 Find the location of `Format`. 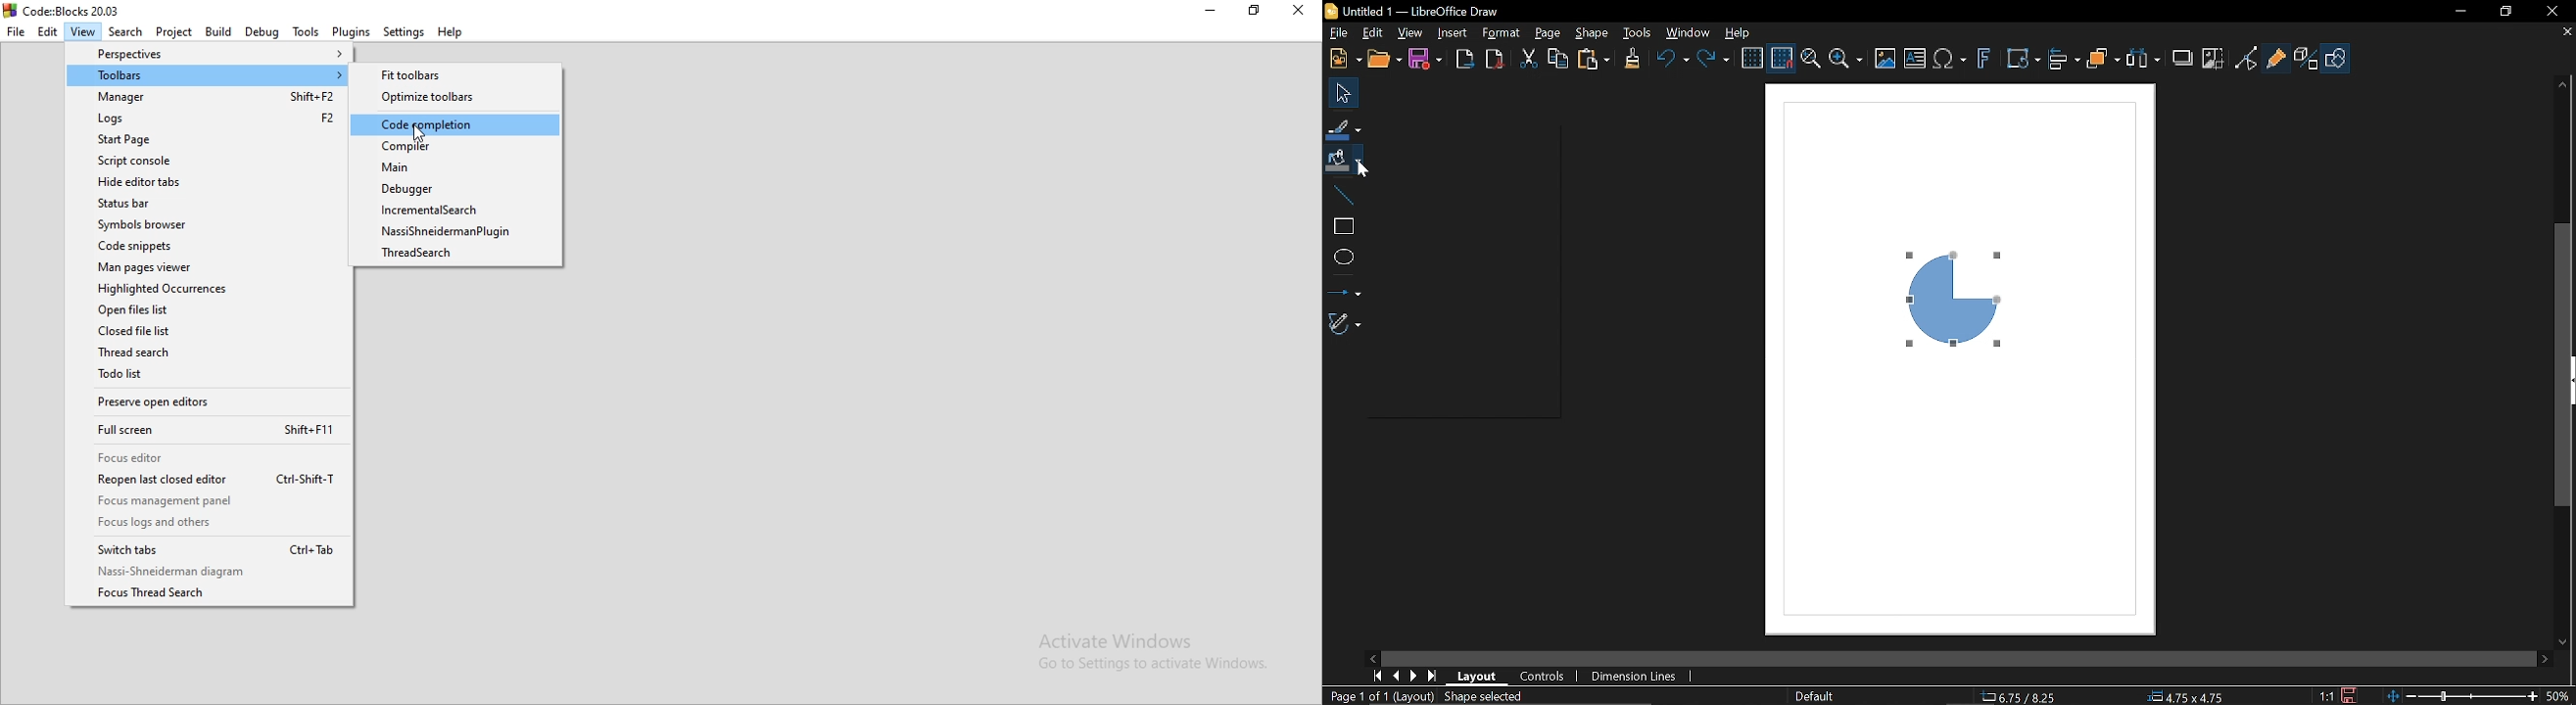

Format is located at coordinates (1500, 33).